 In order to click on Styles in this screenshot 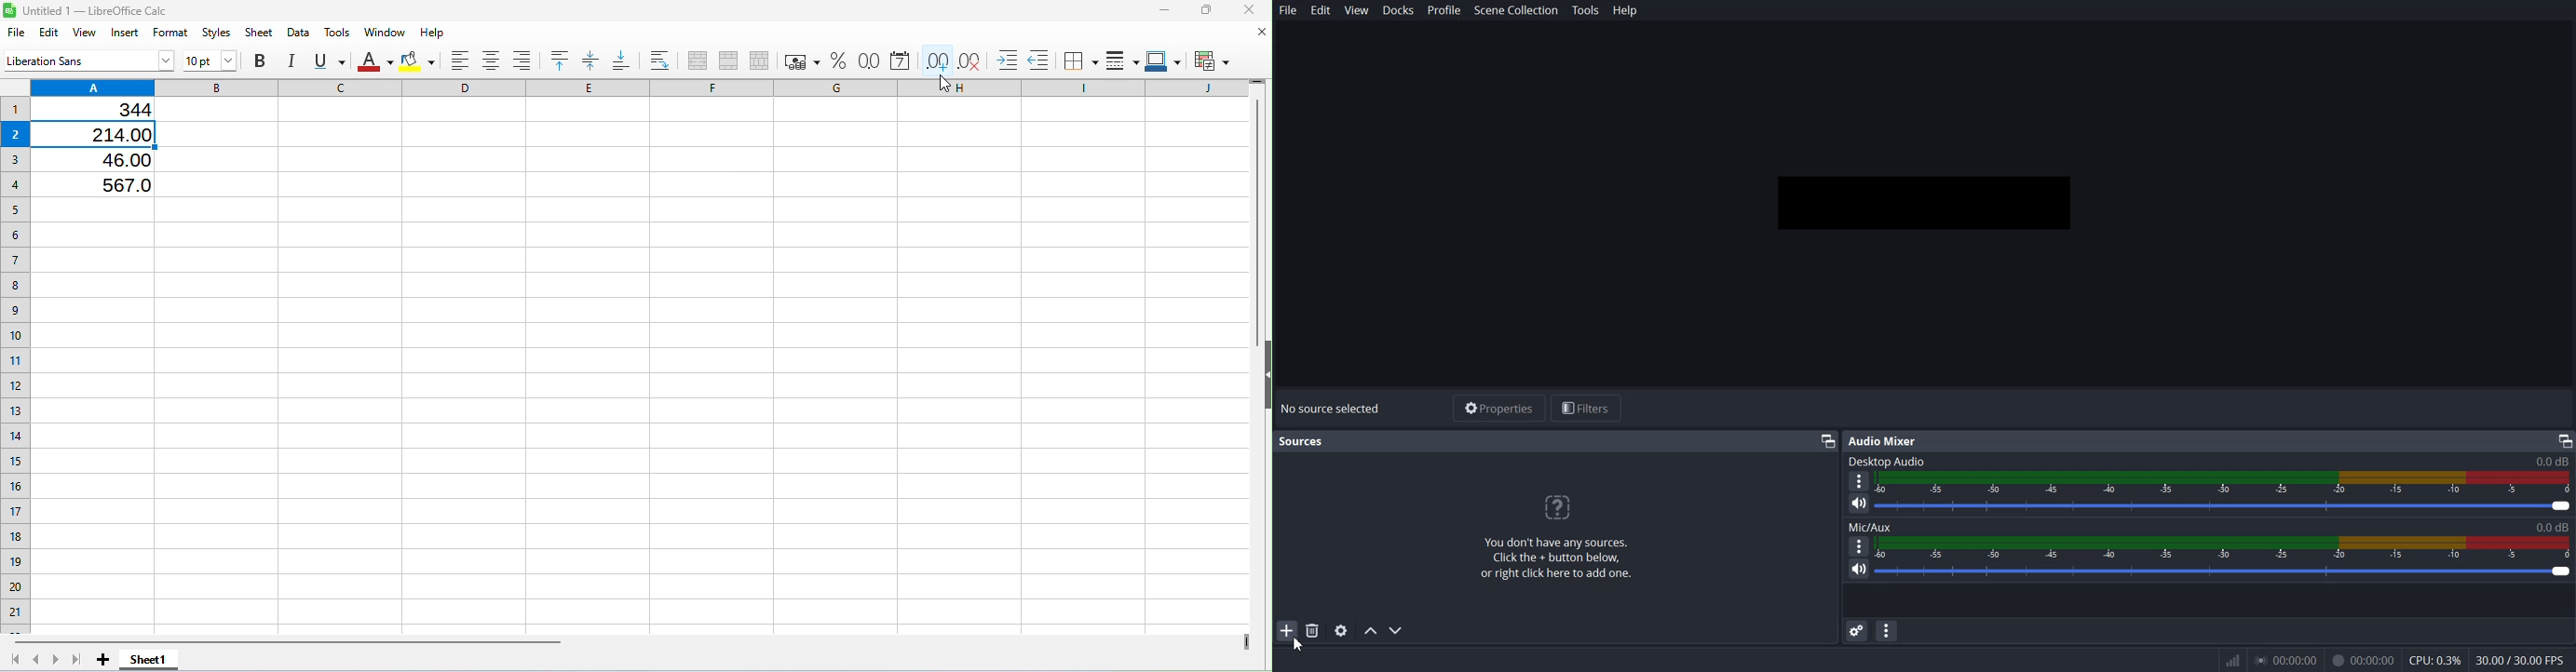, I will do `click(218, 33)`.